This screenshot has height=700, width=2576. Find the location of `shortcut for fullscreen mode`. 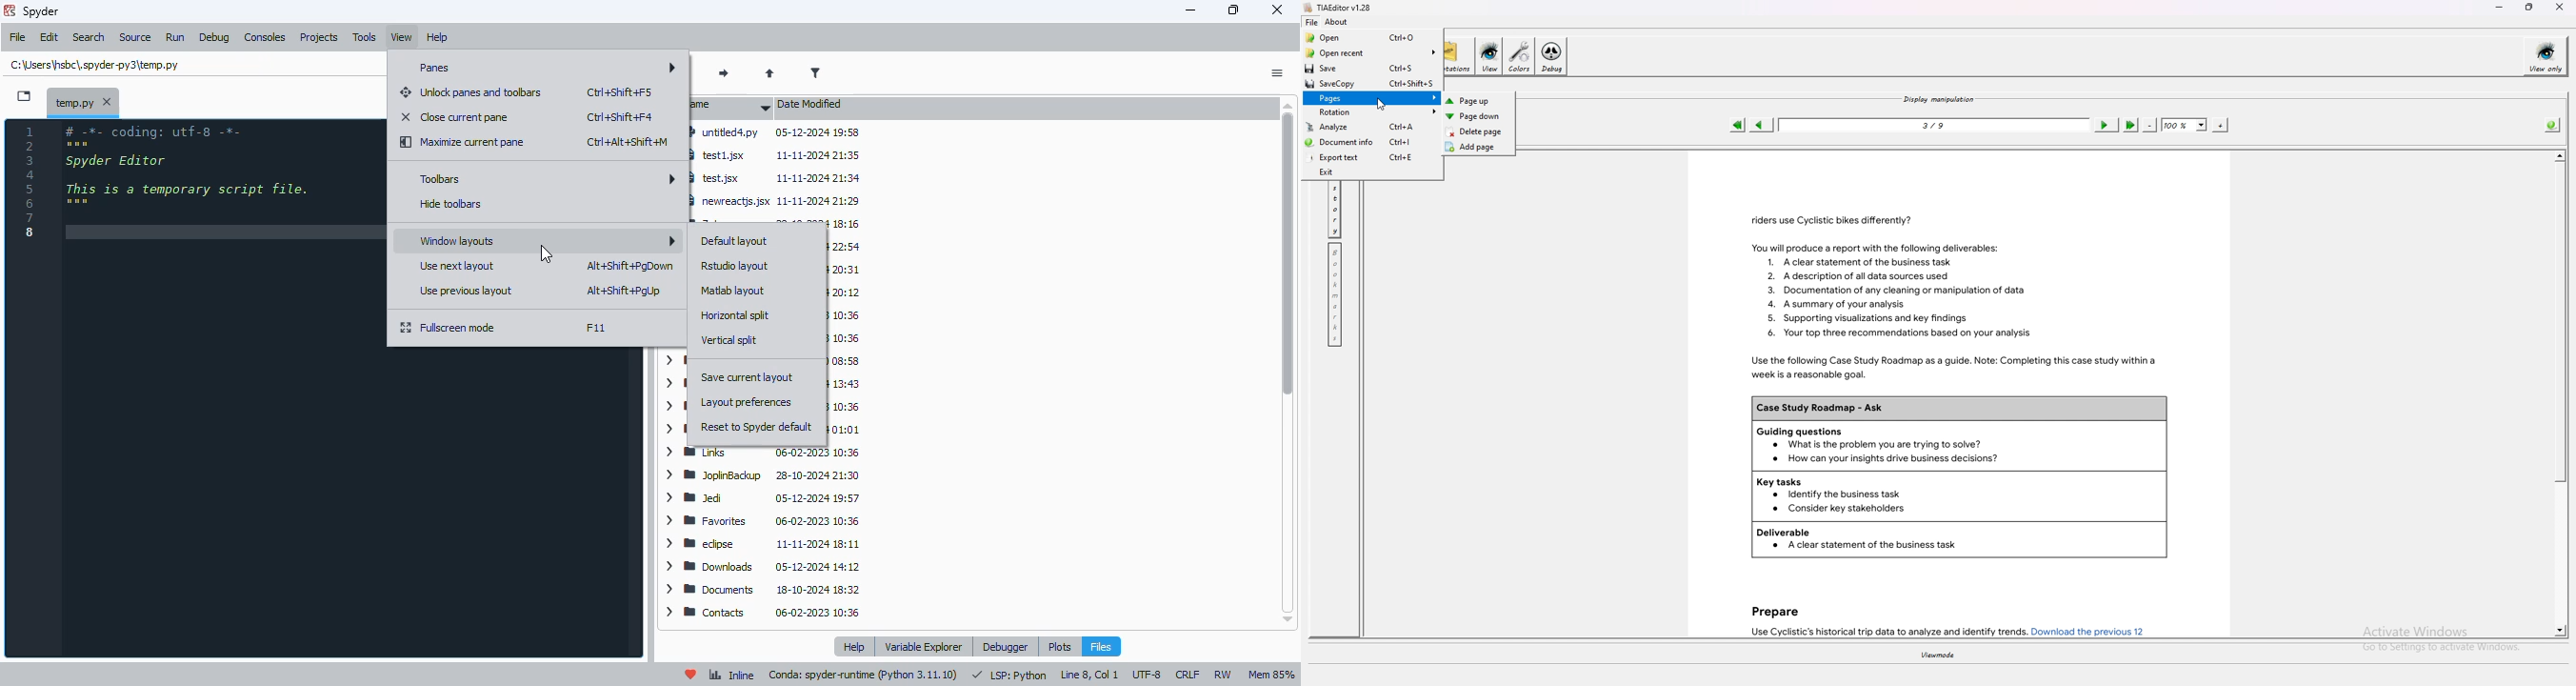

shortcut for fullscreen mode is located at coordinates (596, 328).